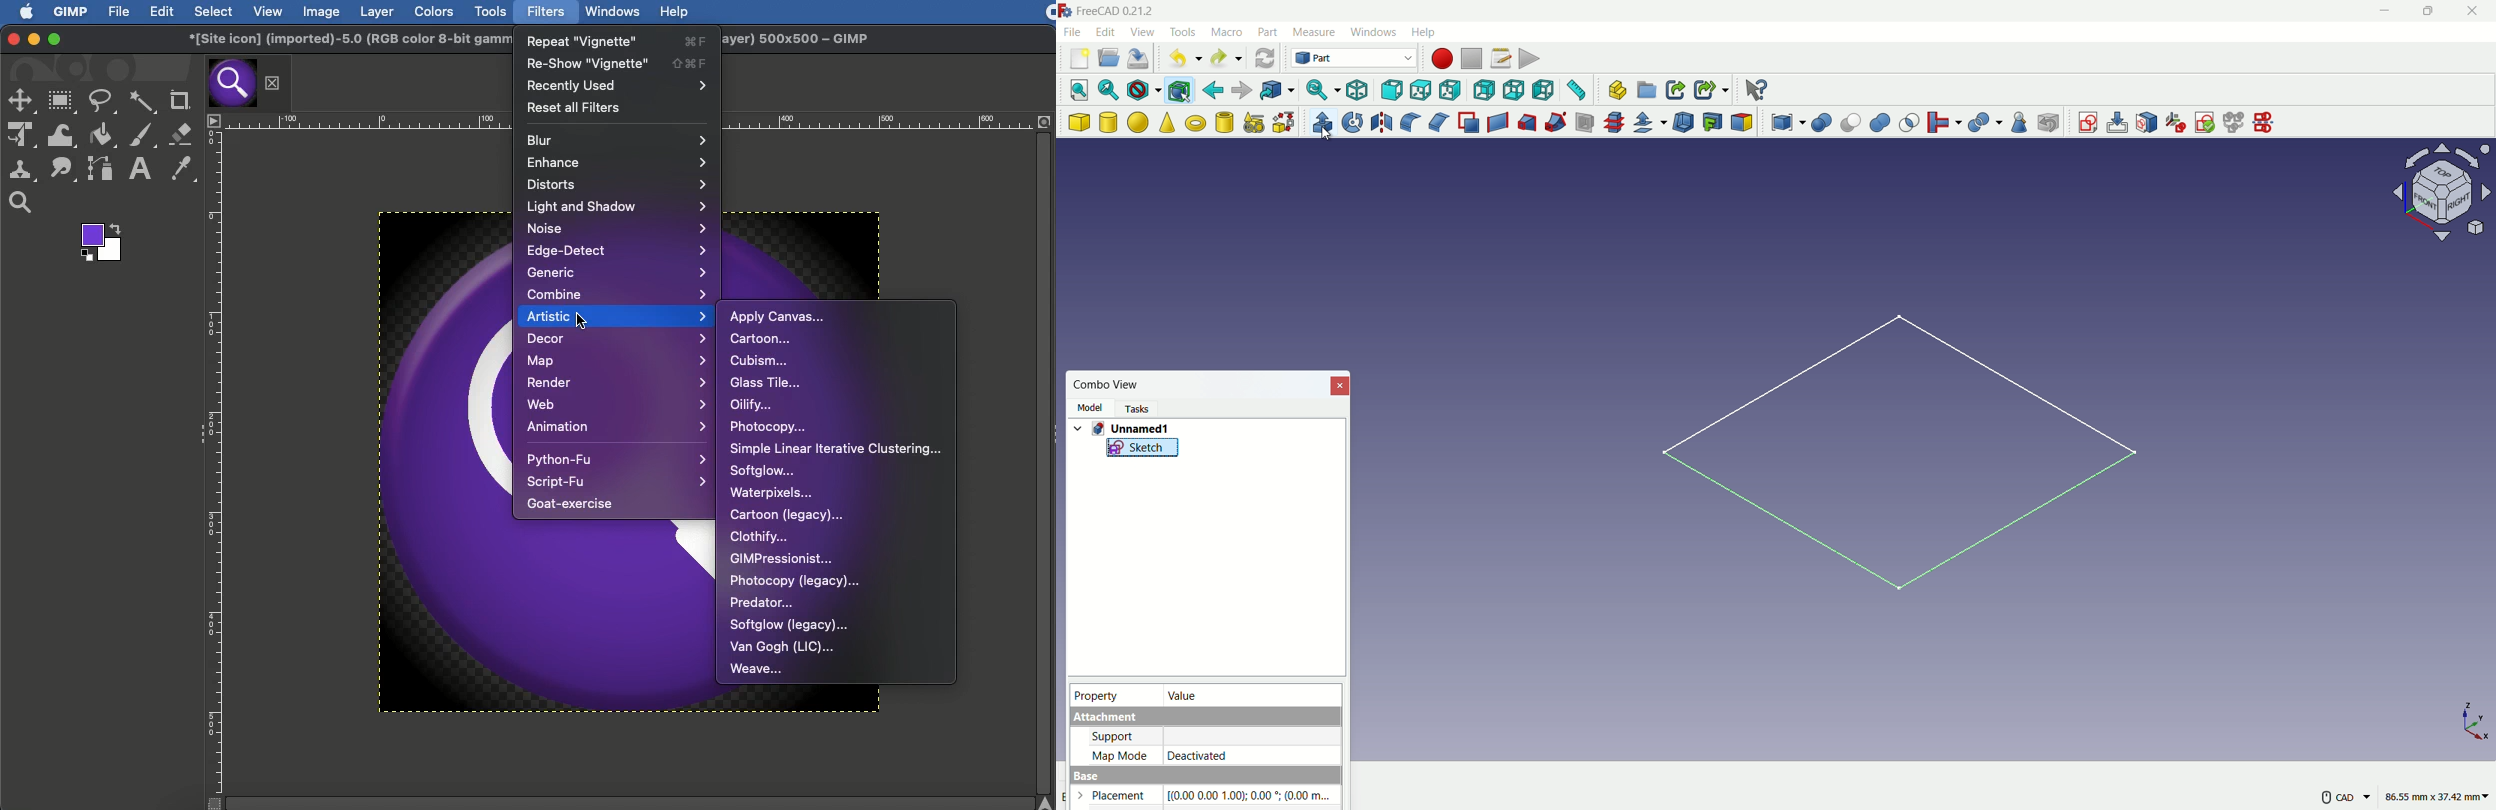  Describe the element at coordinates (1255, 123) in the screenshot. I see `create primitive` at that location.